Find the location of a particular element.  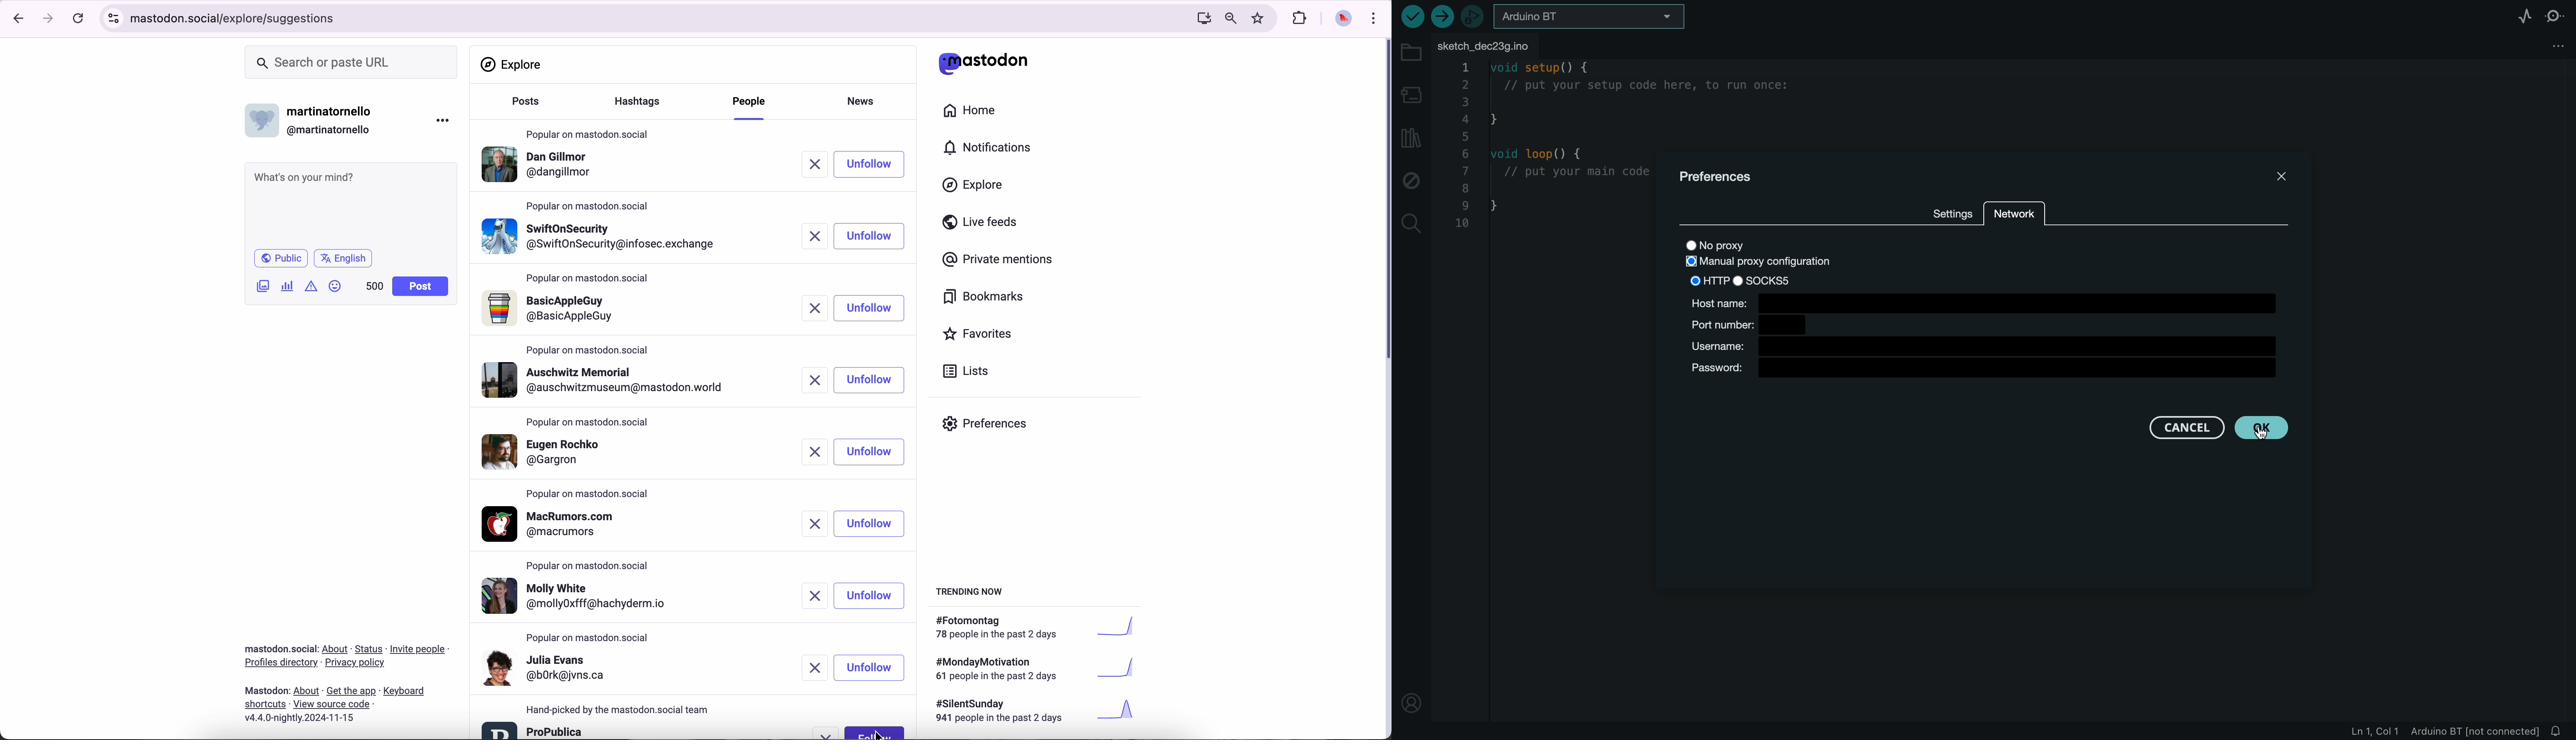

navigate back is located at coordinates (15, 18).